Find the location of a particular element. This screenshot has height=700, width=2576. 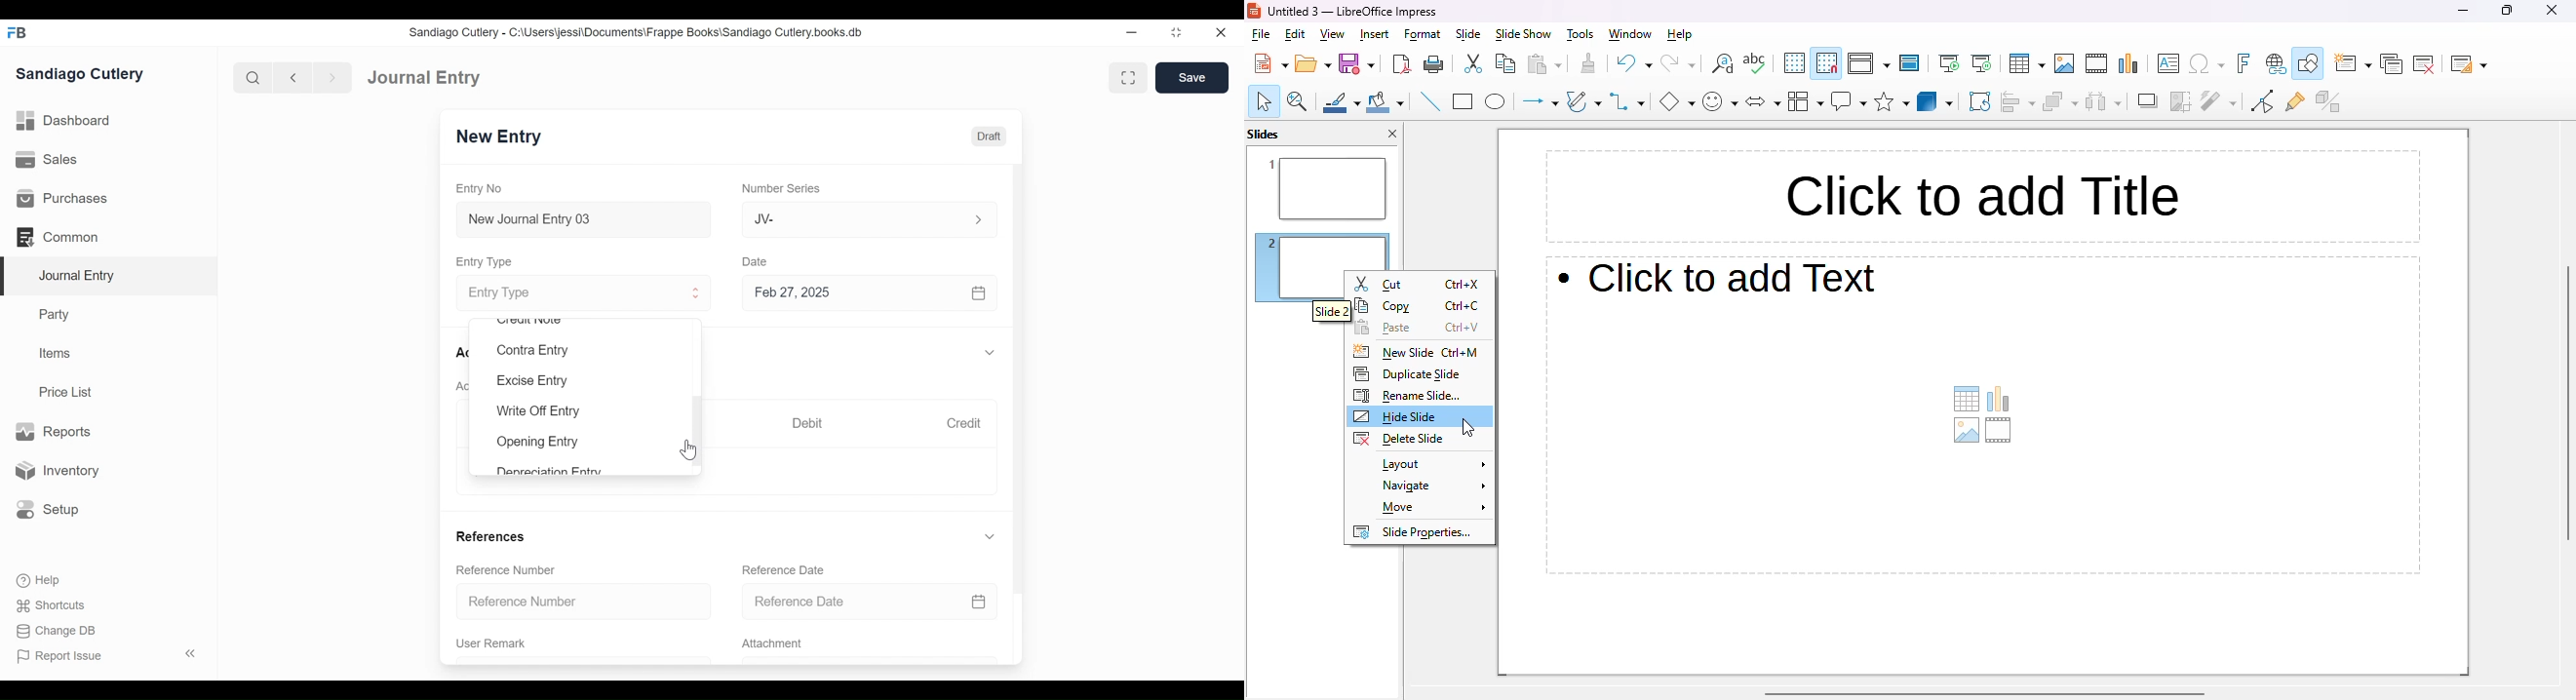

move is located at coordinates (1430, 509).